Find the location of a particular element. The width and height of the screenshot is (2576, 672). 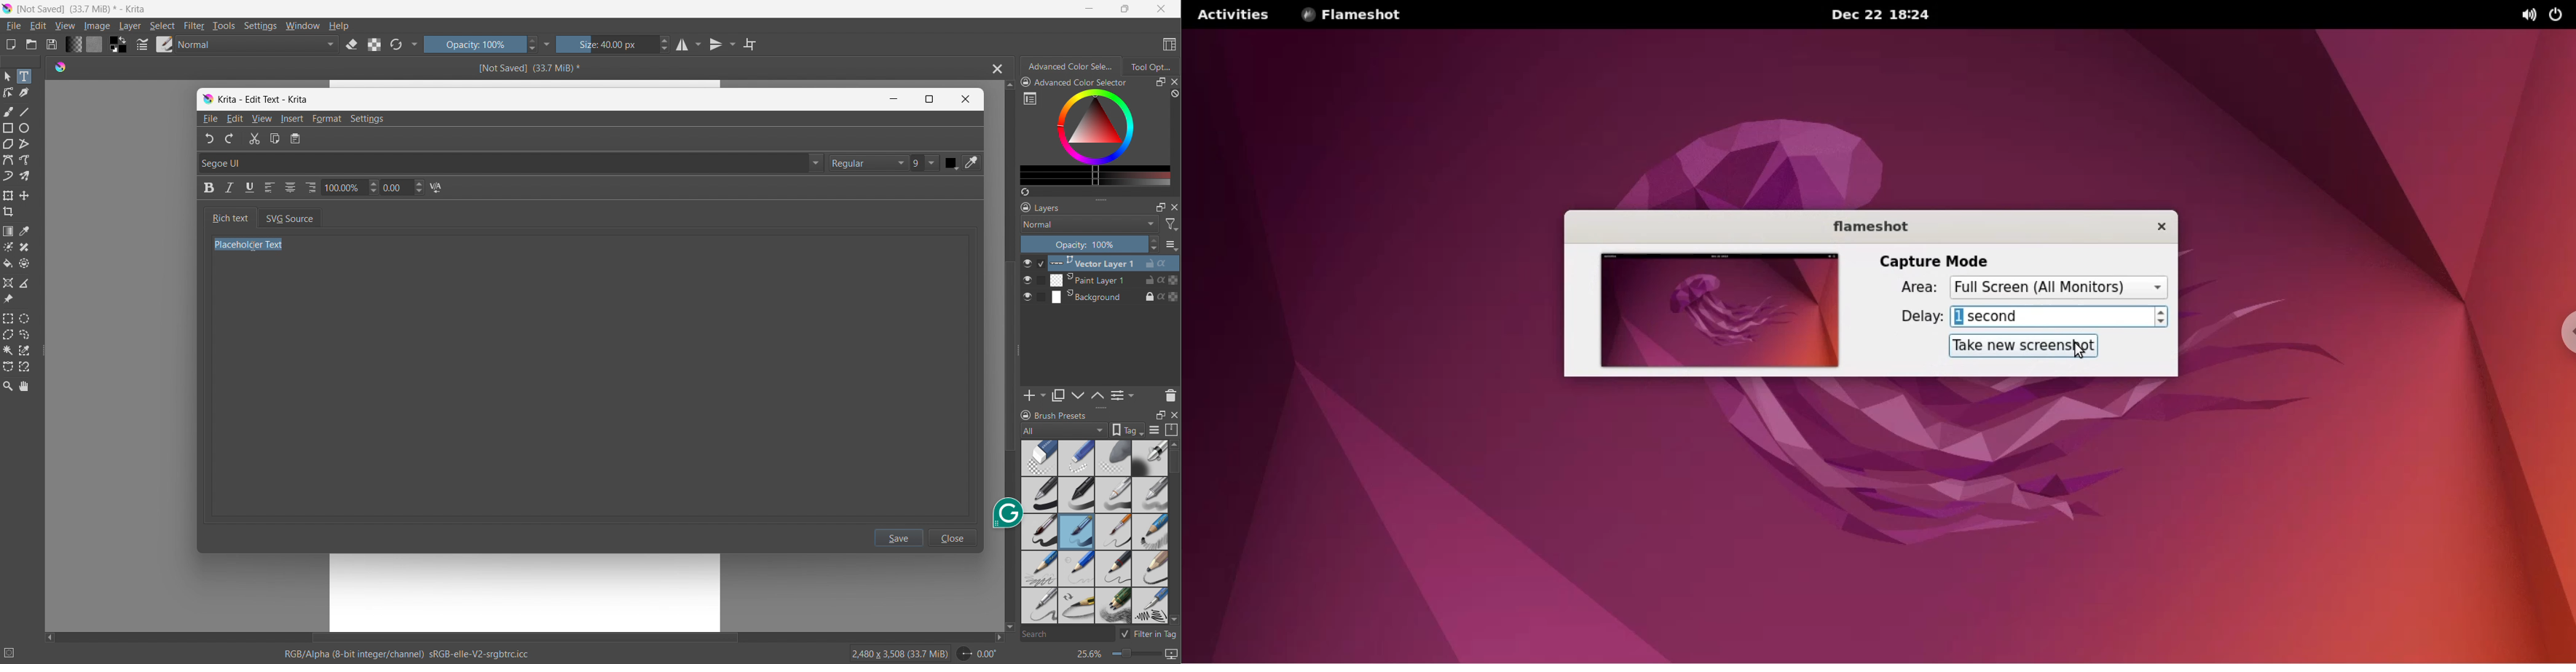

layer is located at coordinates (130, 26).